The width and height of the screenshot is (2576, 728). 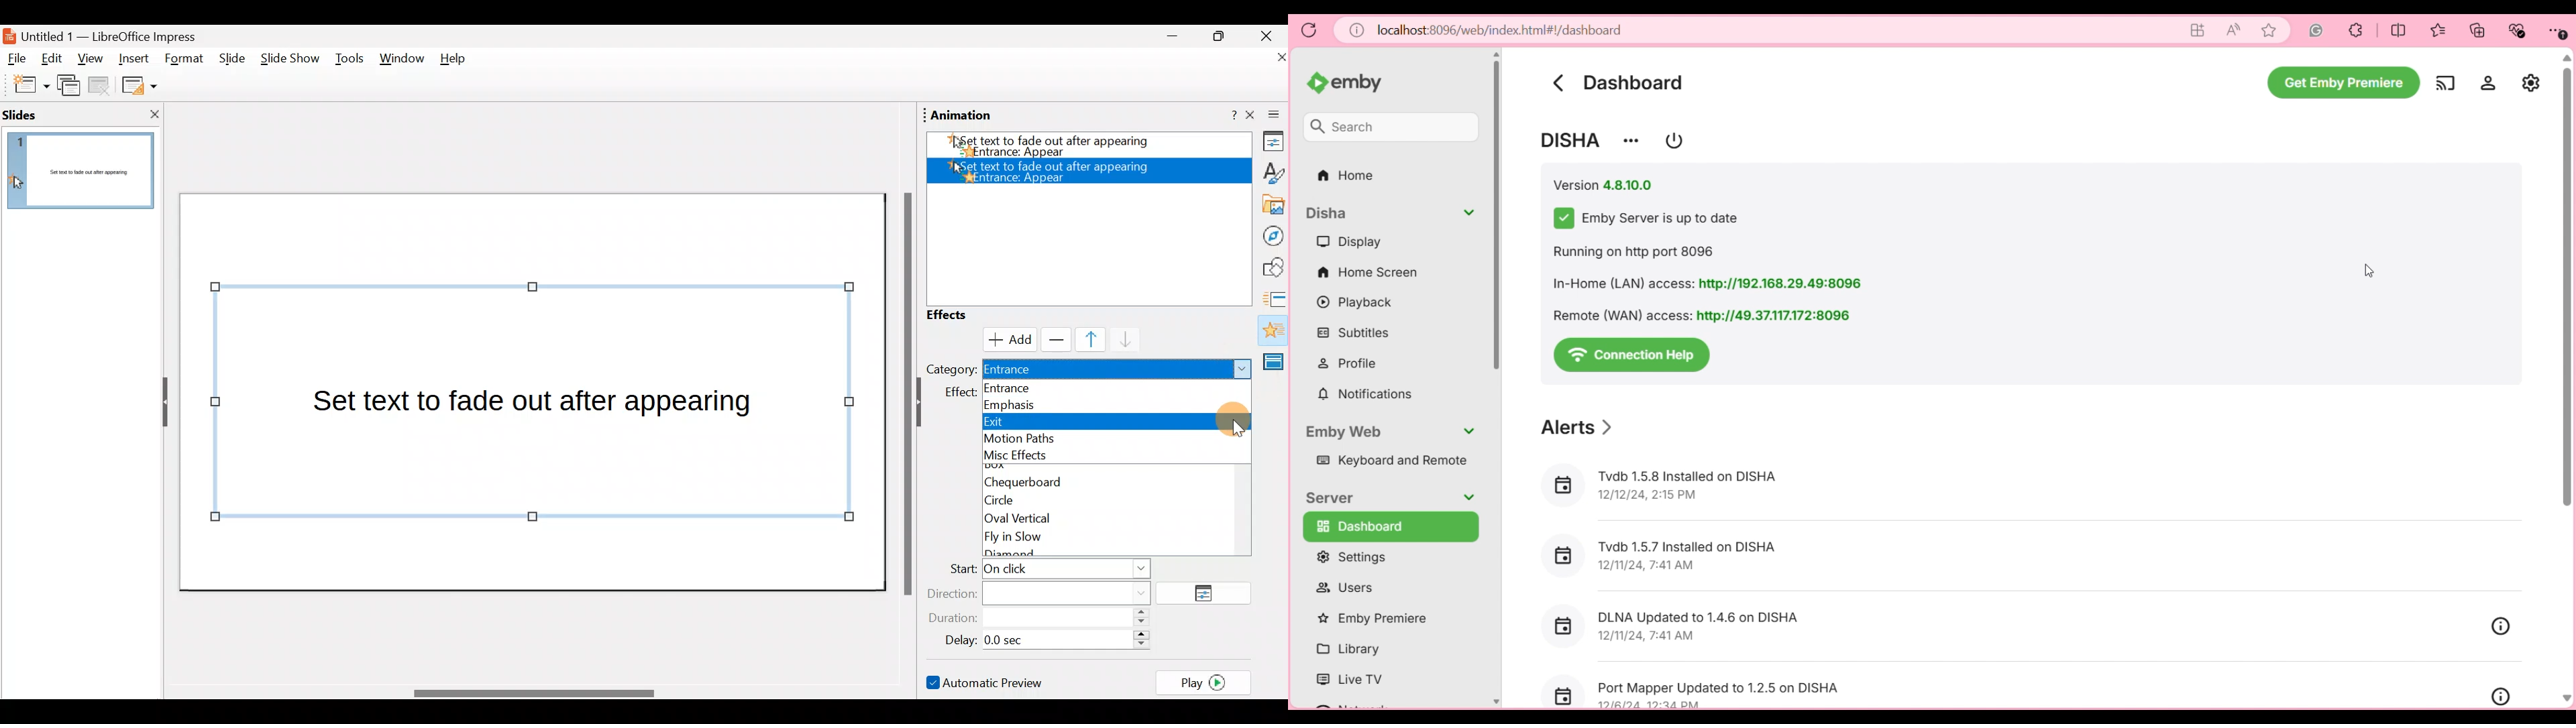 What do you see at coordinates (962, 115) in the screenshot?
I see `Animation` at bounding box center [962, 115].